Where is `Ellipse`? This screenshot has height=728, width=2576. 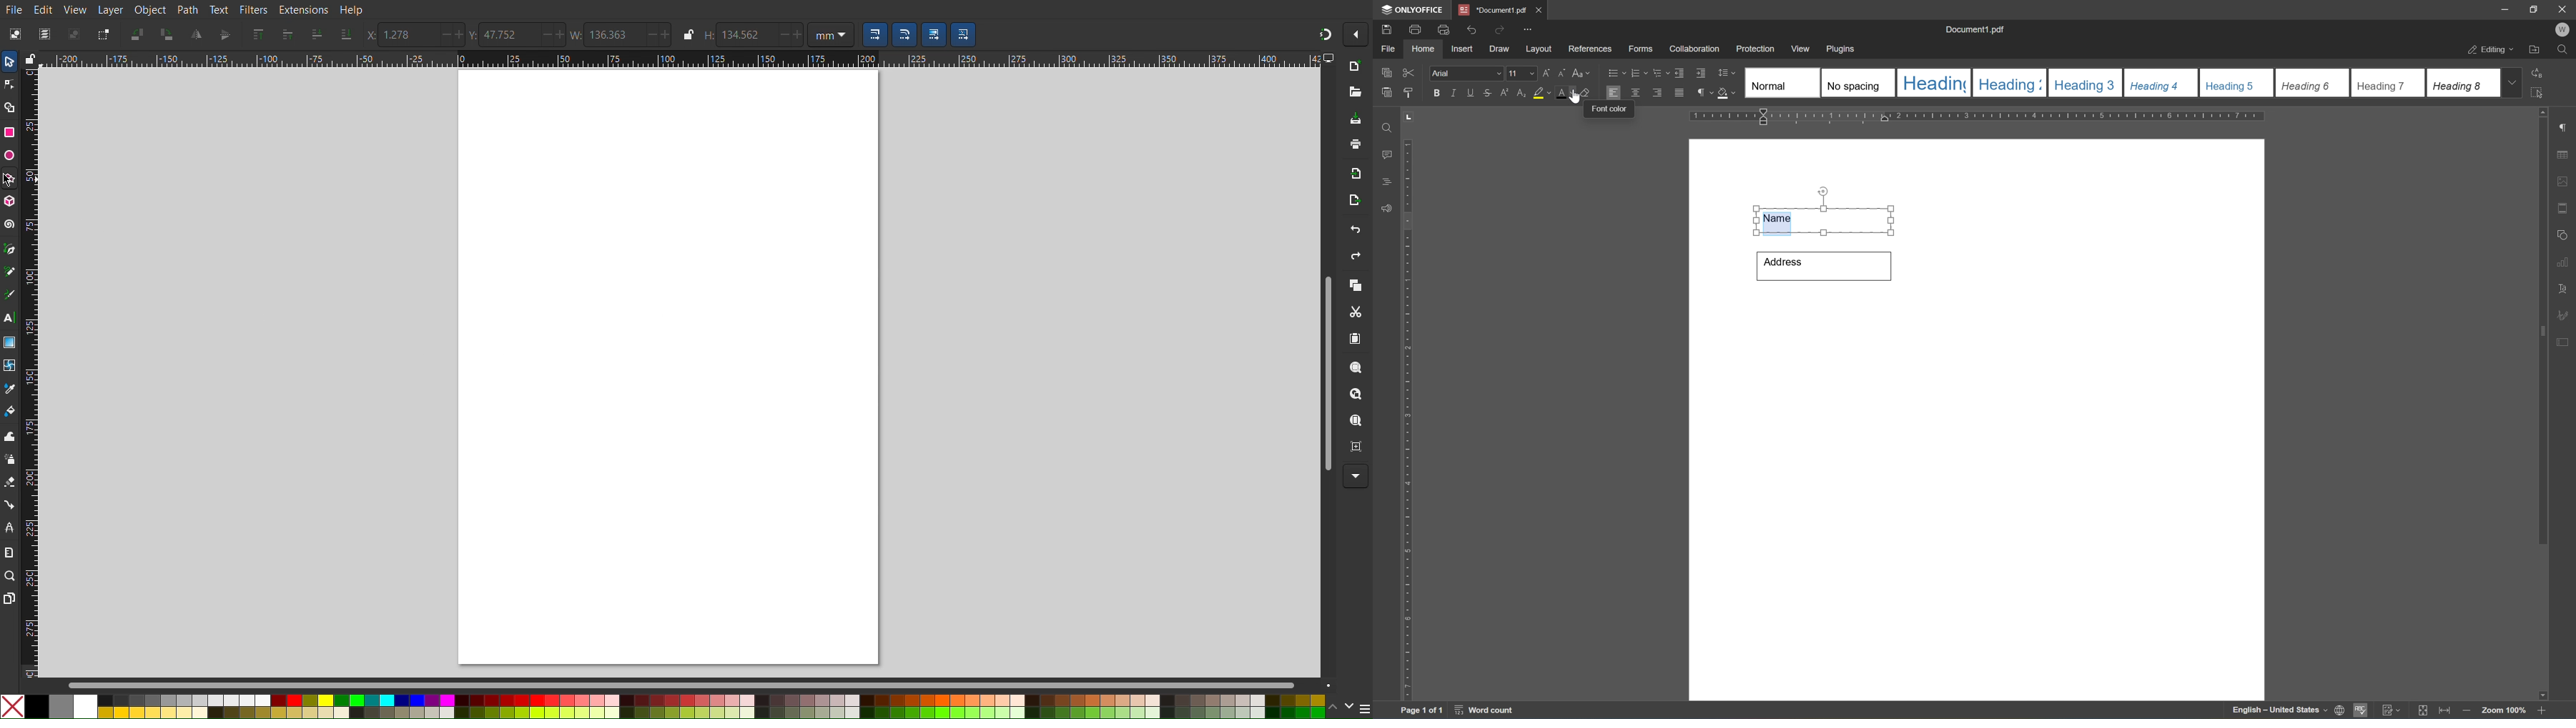 Ellipse is located at coordinates (9, 154).